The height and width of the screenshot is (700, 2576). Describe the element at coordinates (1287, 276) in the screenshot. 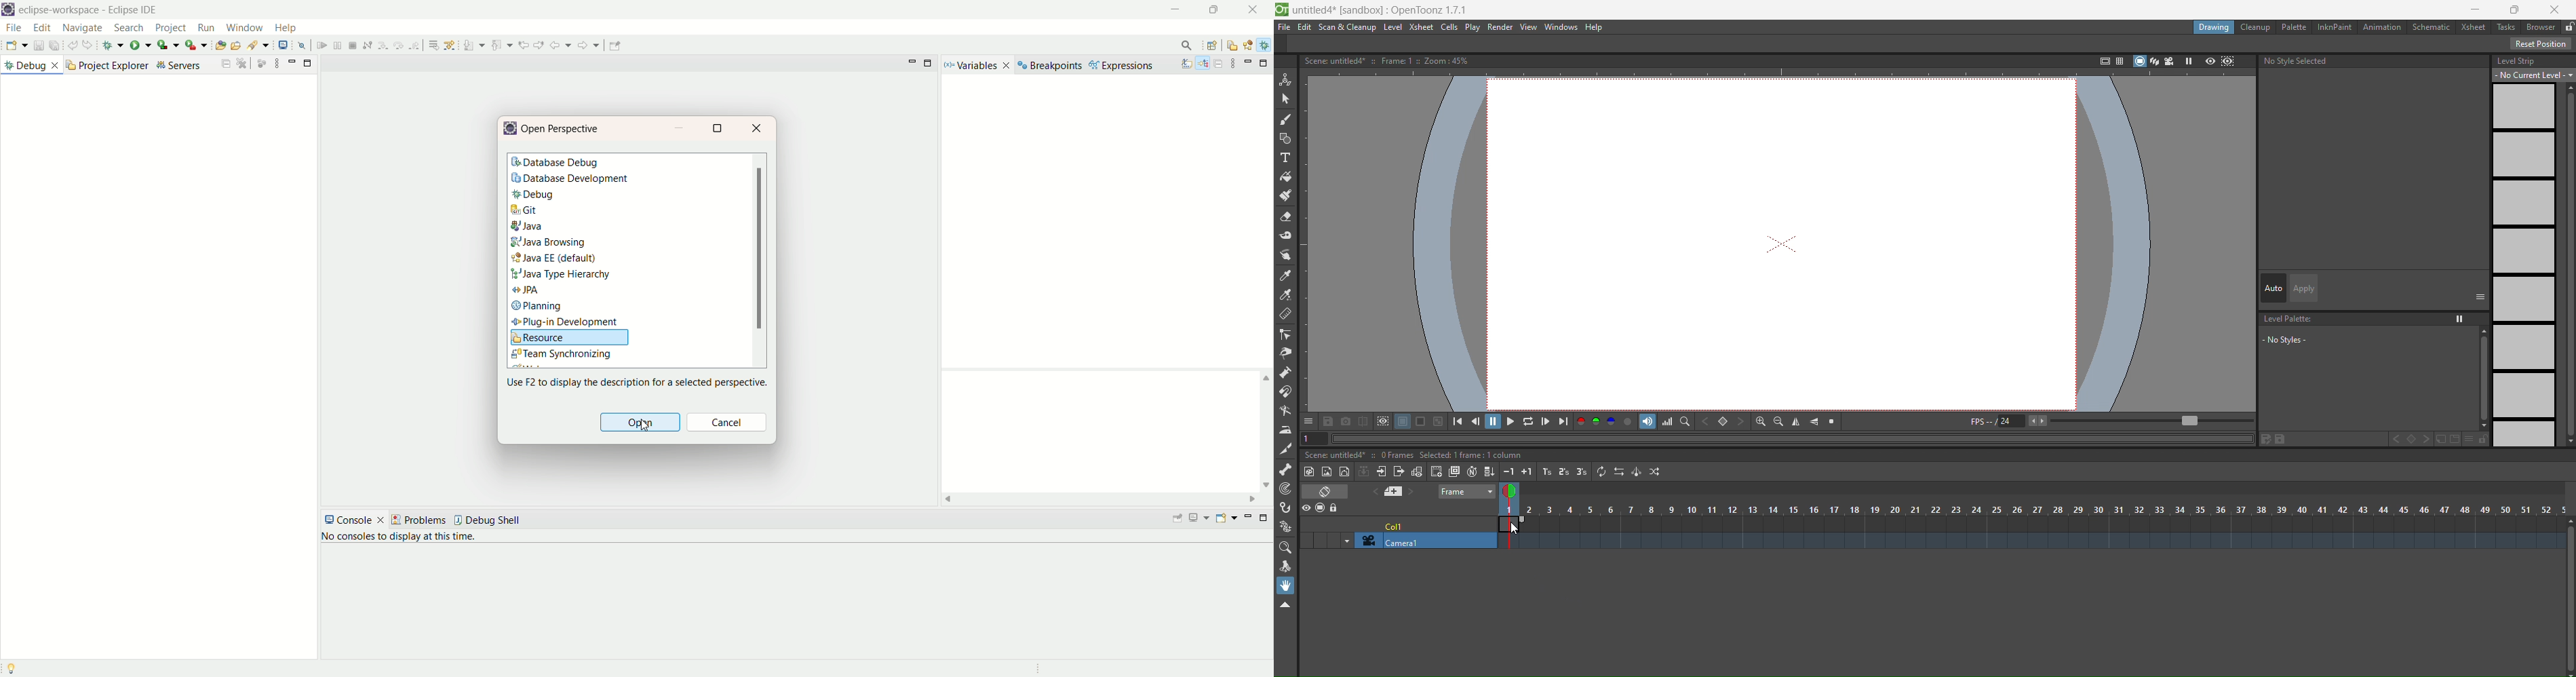

I see `style picker` at that location.